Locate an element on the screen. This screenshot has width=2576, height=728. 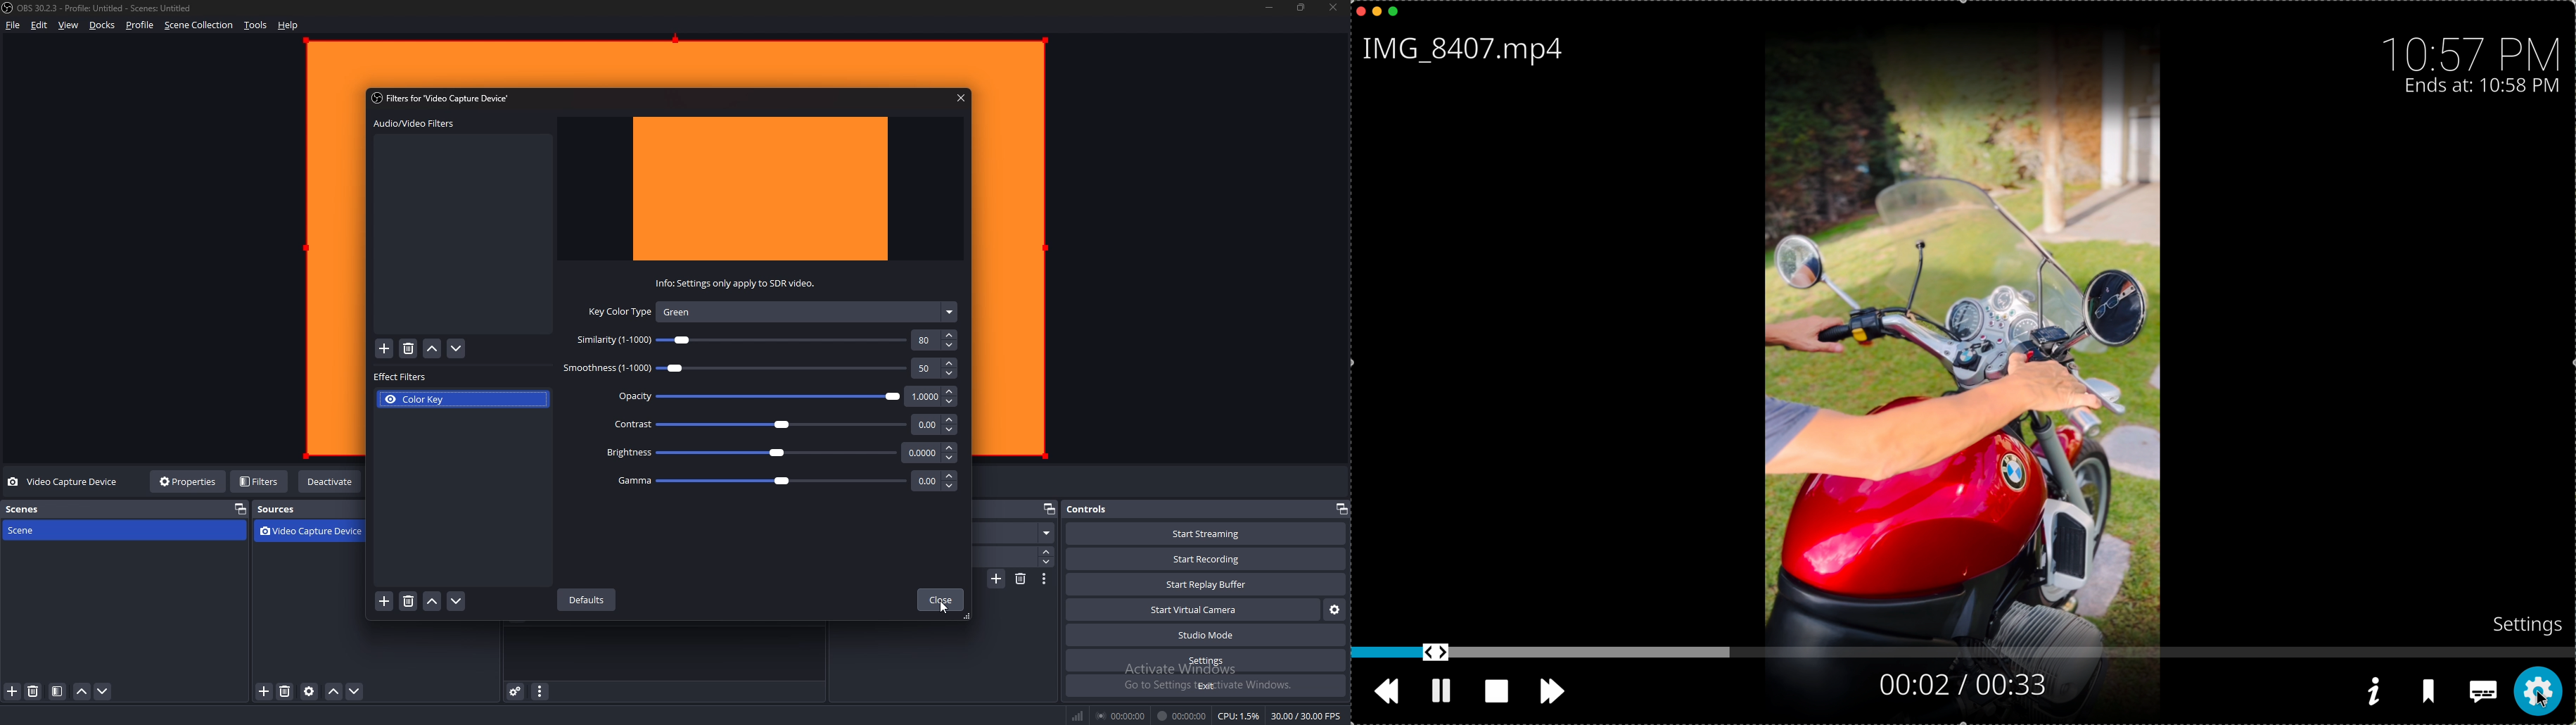
opacity is located at coordinates (781, 396).